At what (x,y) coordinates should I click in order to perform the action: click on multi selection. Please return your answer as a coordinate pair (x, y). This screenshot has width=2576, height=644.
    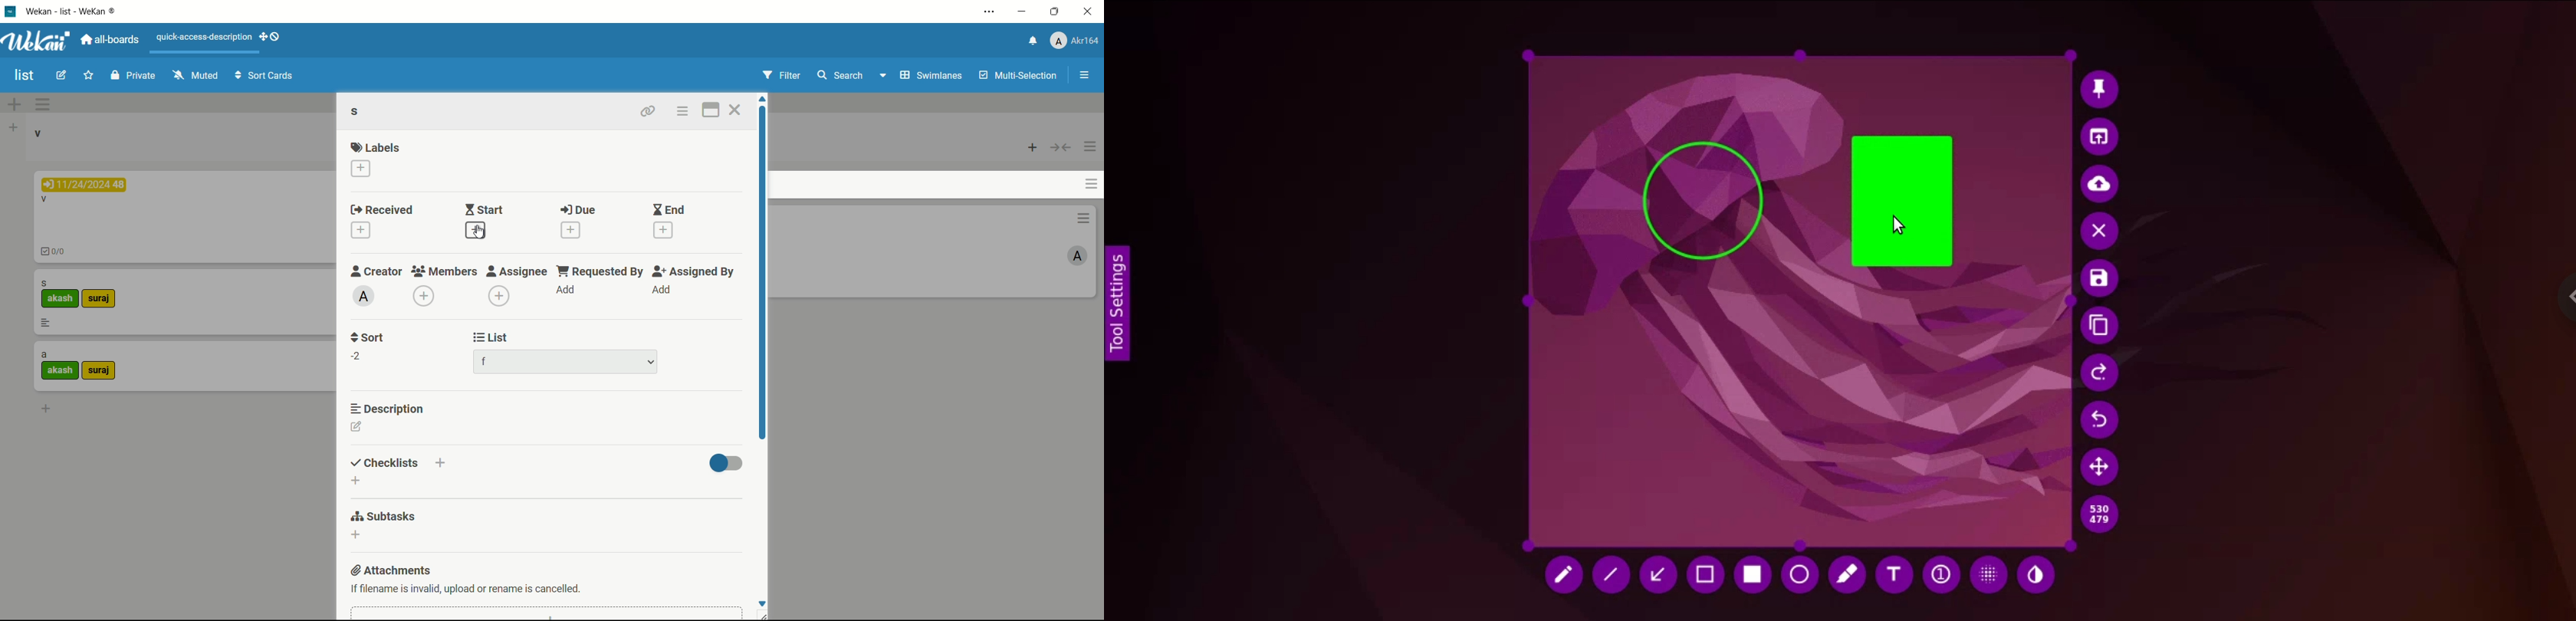
    Looking at the image, I should click on (1019, 76).